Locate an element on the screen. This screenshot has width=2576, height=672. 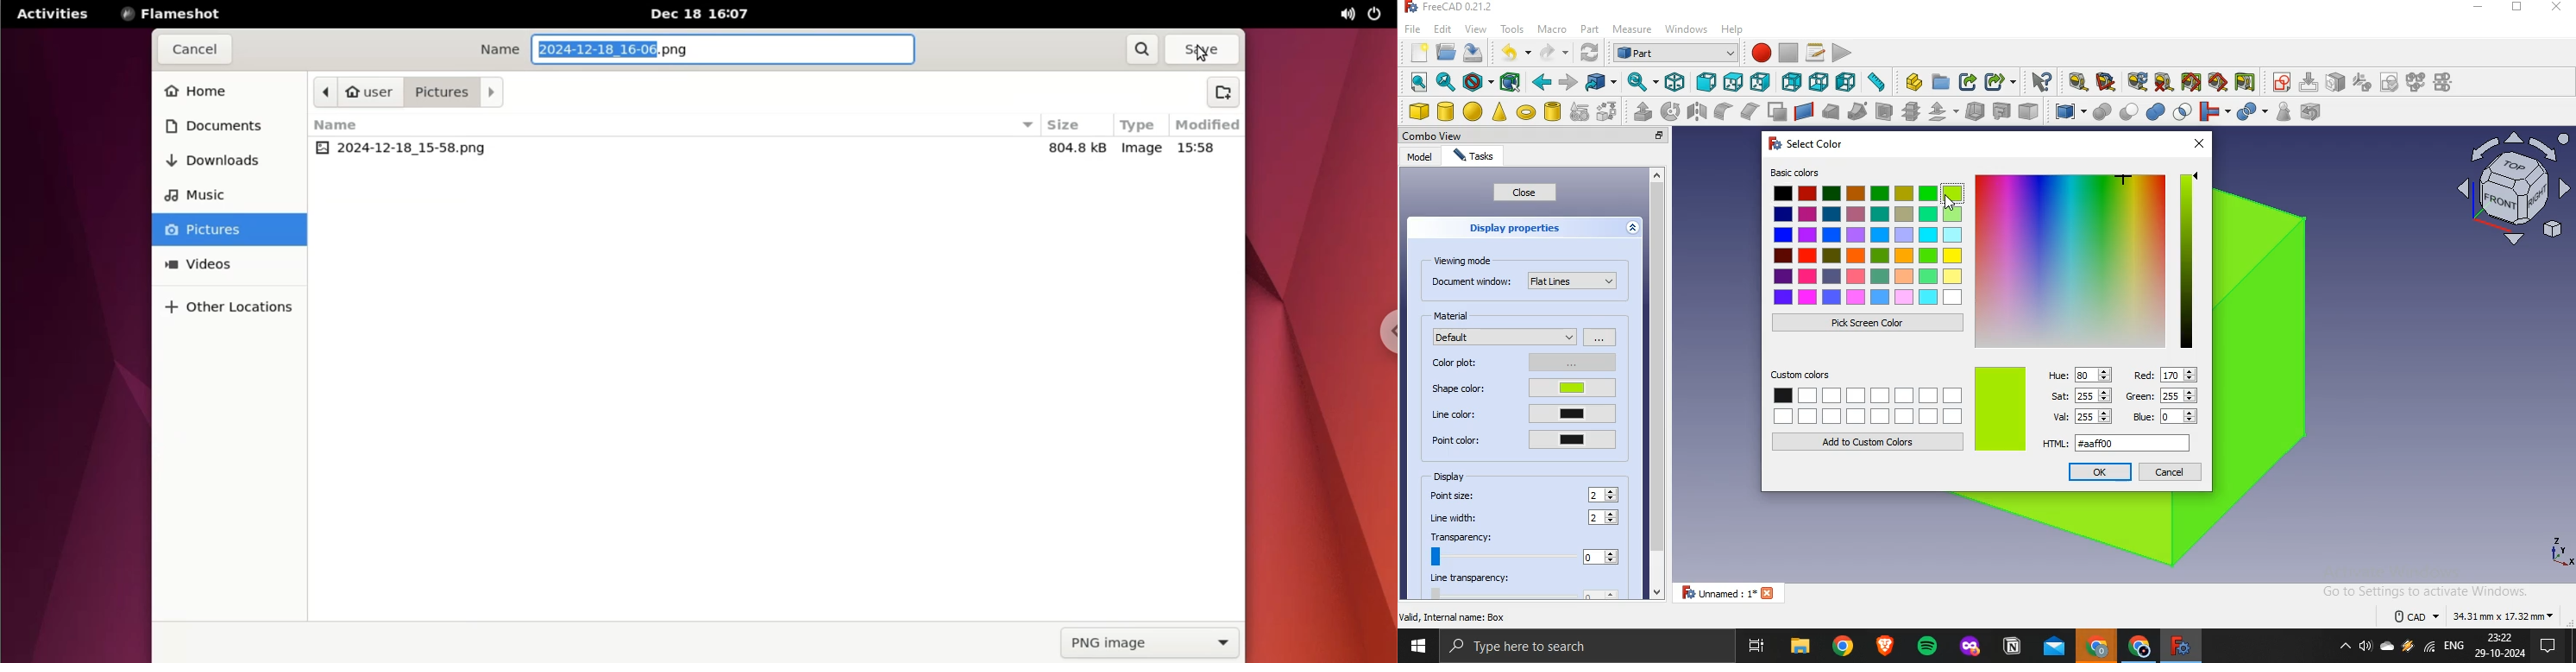
volume is located at coordinates (2365, 647).